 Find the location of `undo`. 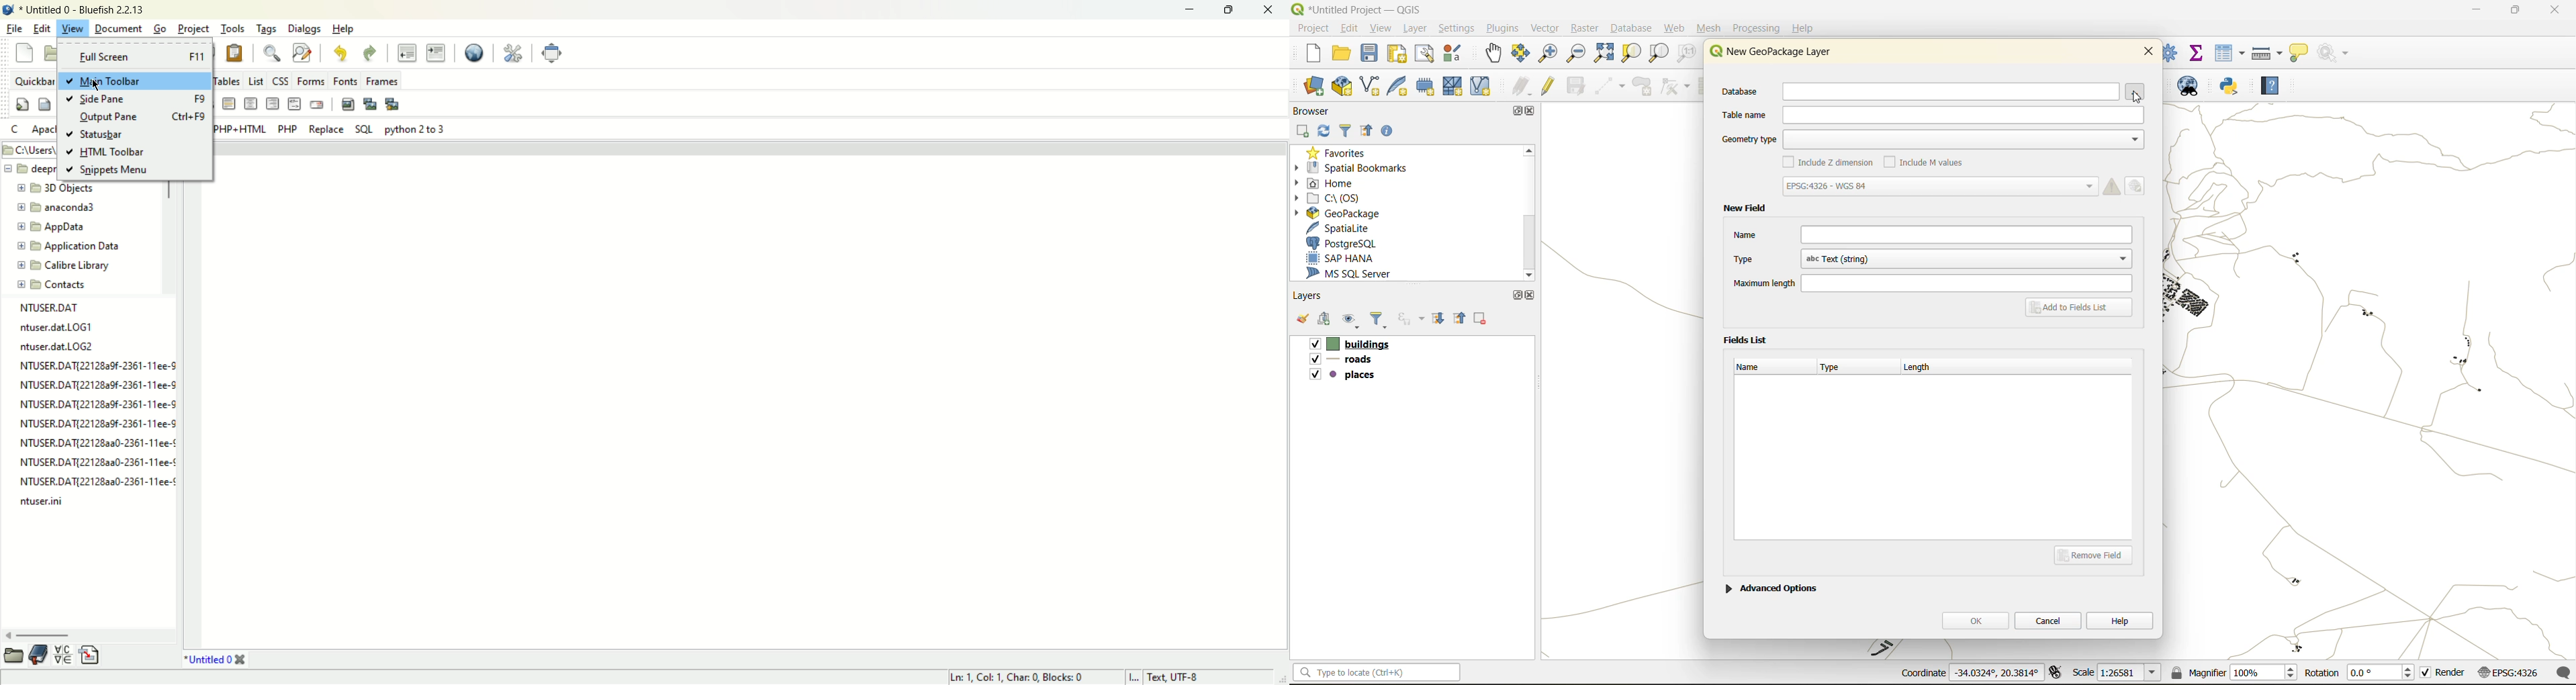

undo is located at coordinates (341, 52).